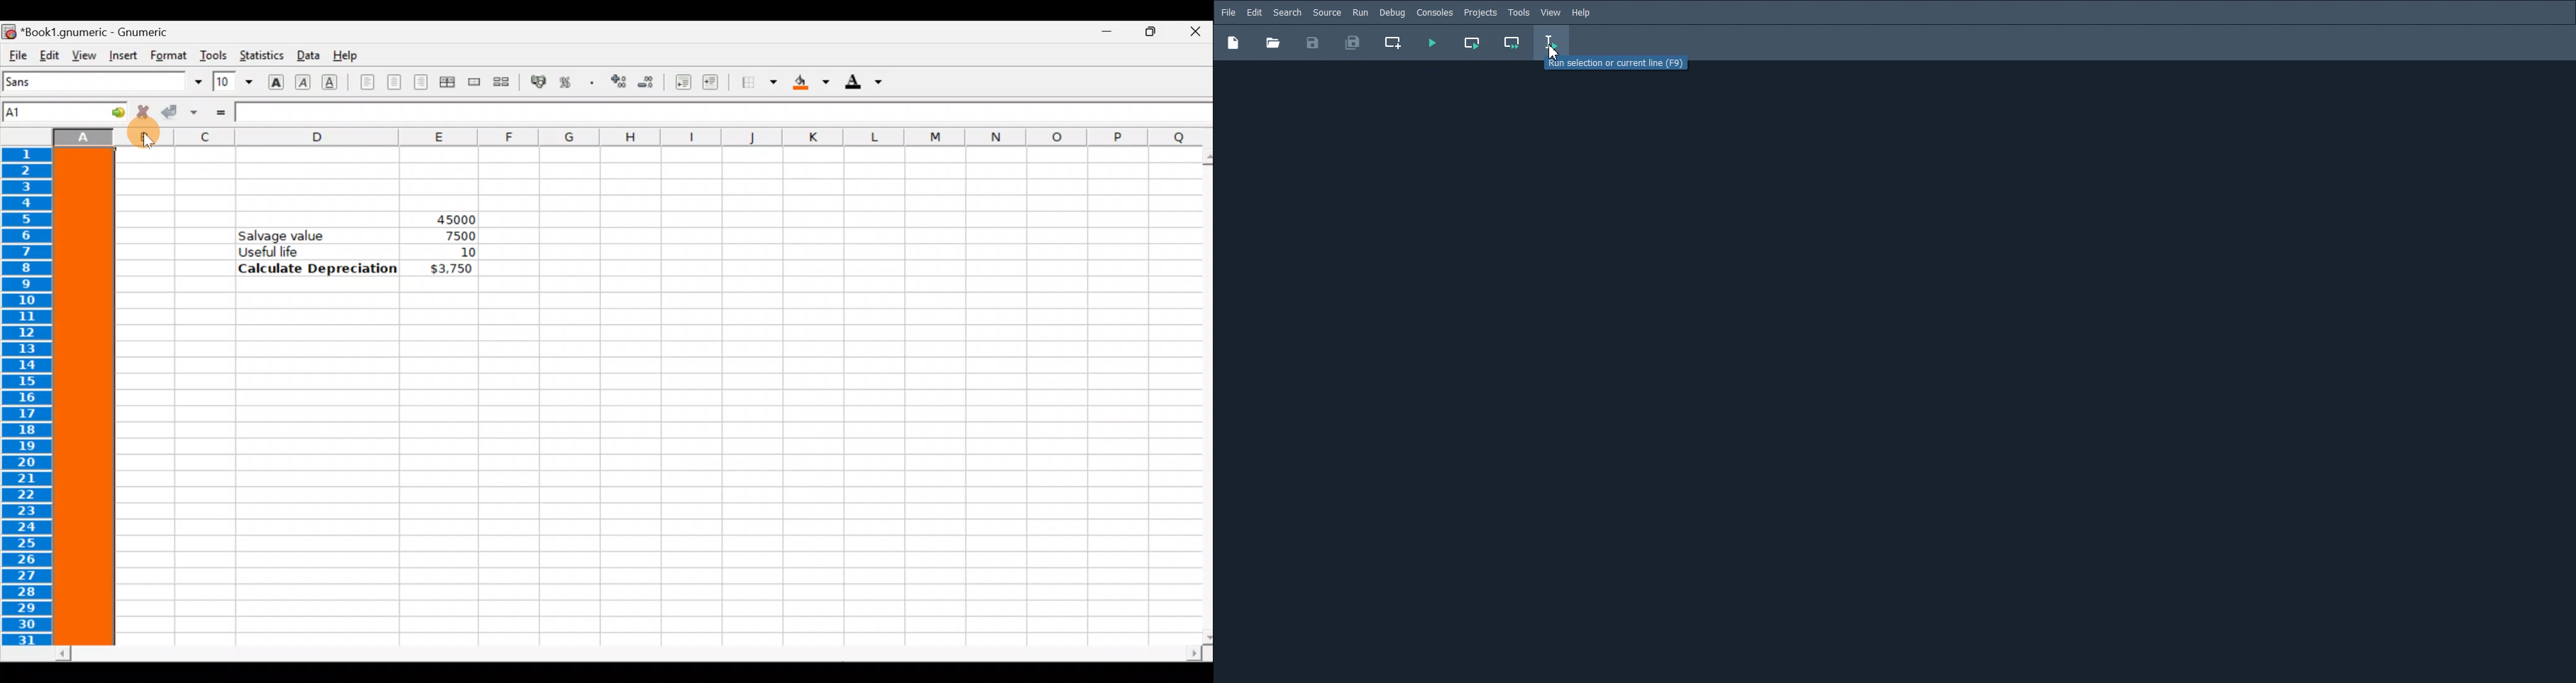  Describe the element at coordinates (30, 398) in the screenshot. I see `Rows` at that location.